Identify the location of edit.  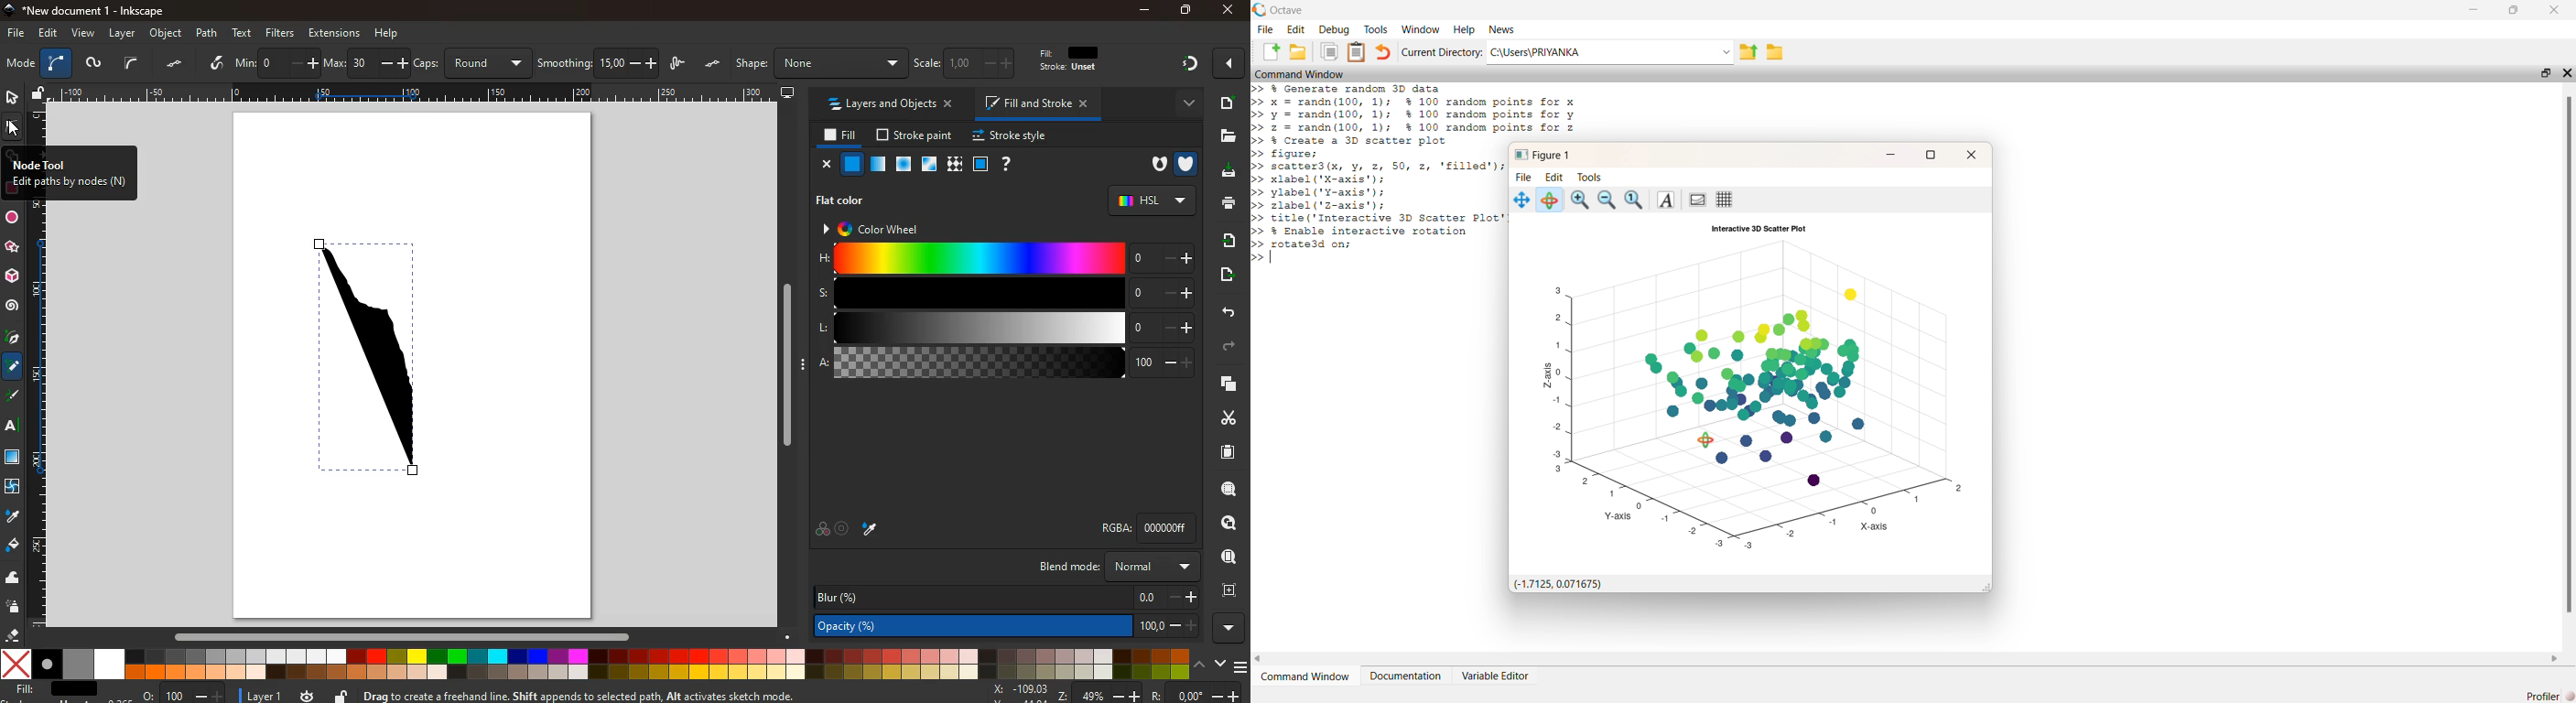
(1009, 62).